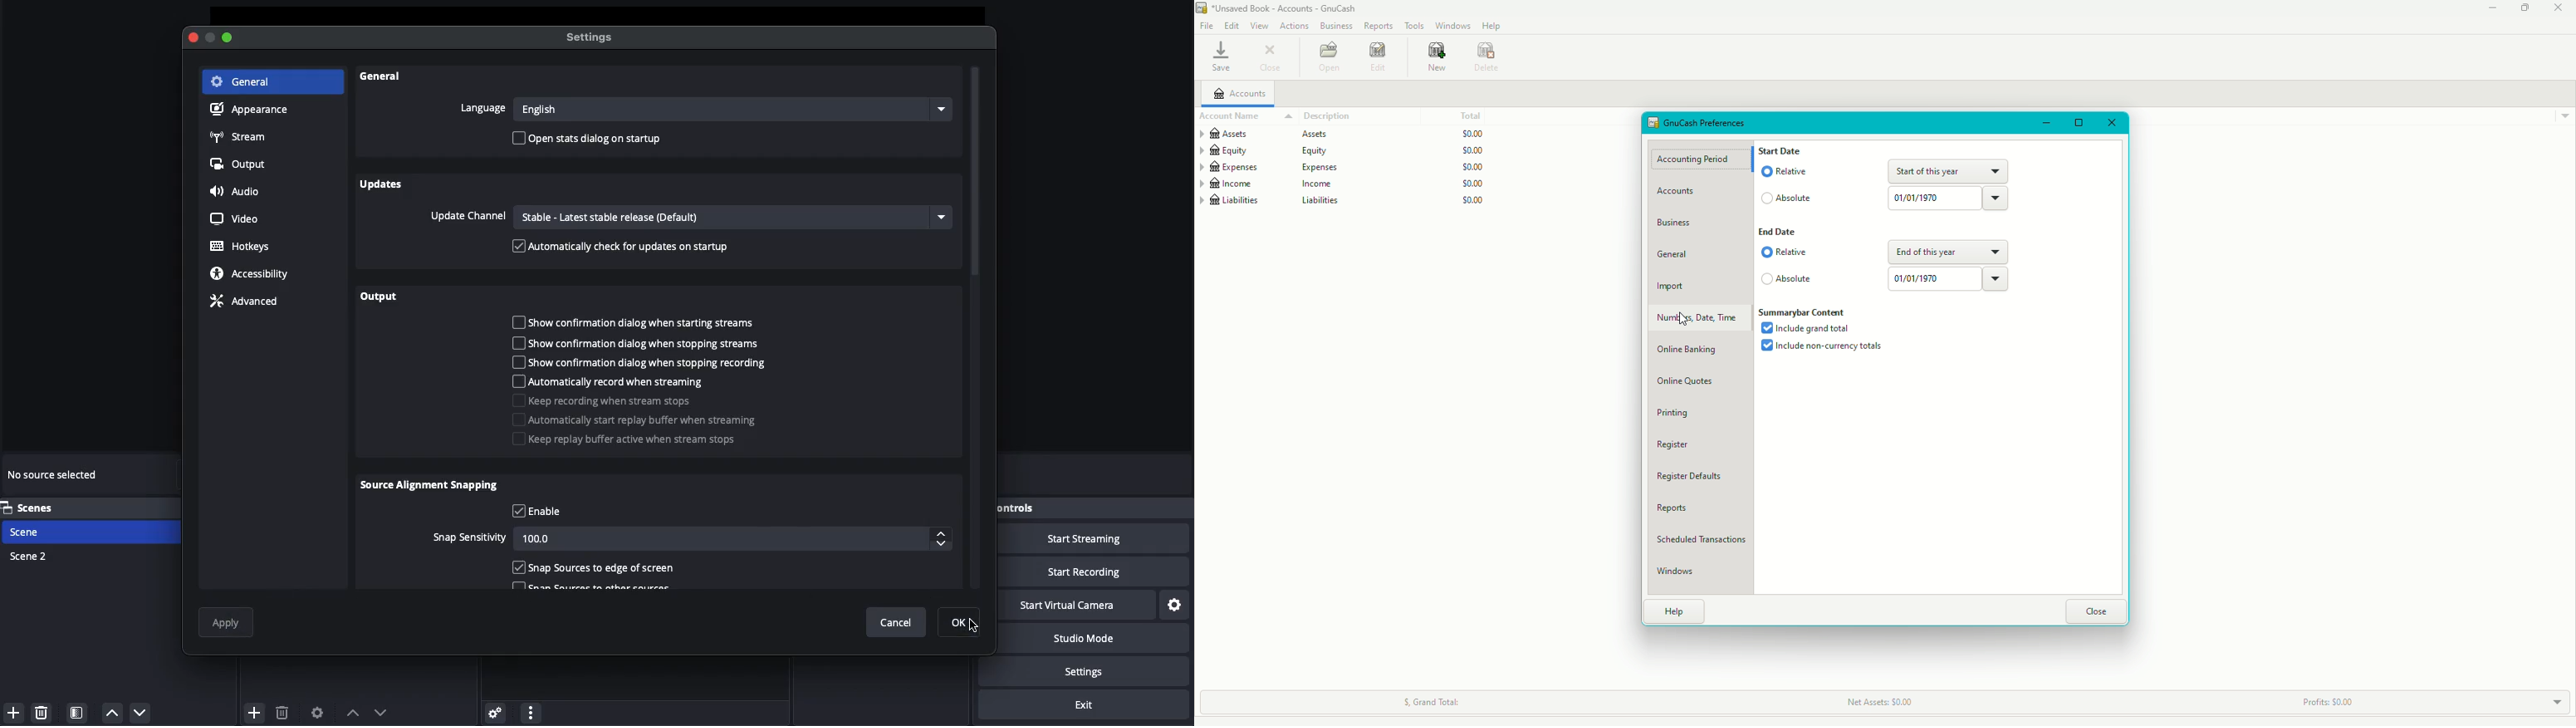 This screenshot has height=728, width=2576. I want to click on Summarybar, so click(1804, 313).